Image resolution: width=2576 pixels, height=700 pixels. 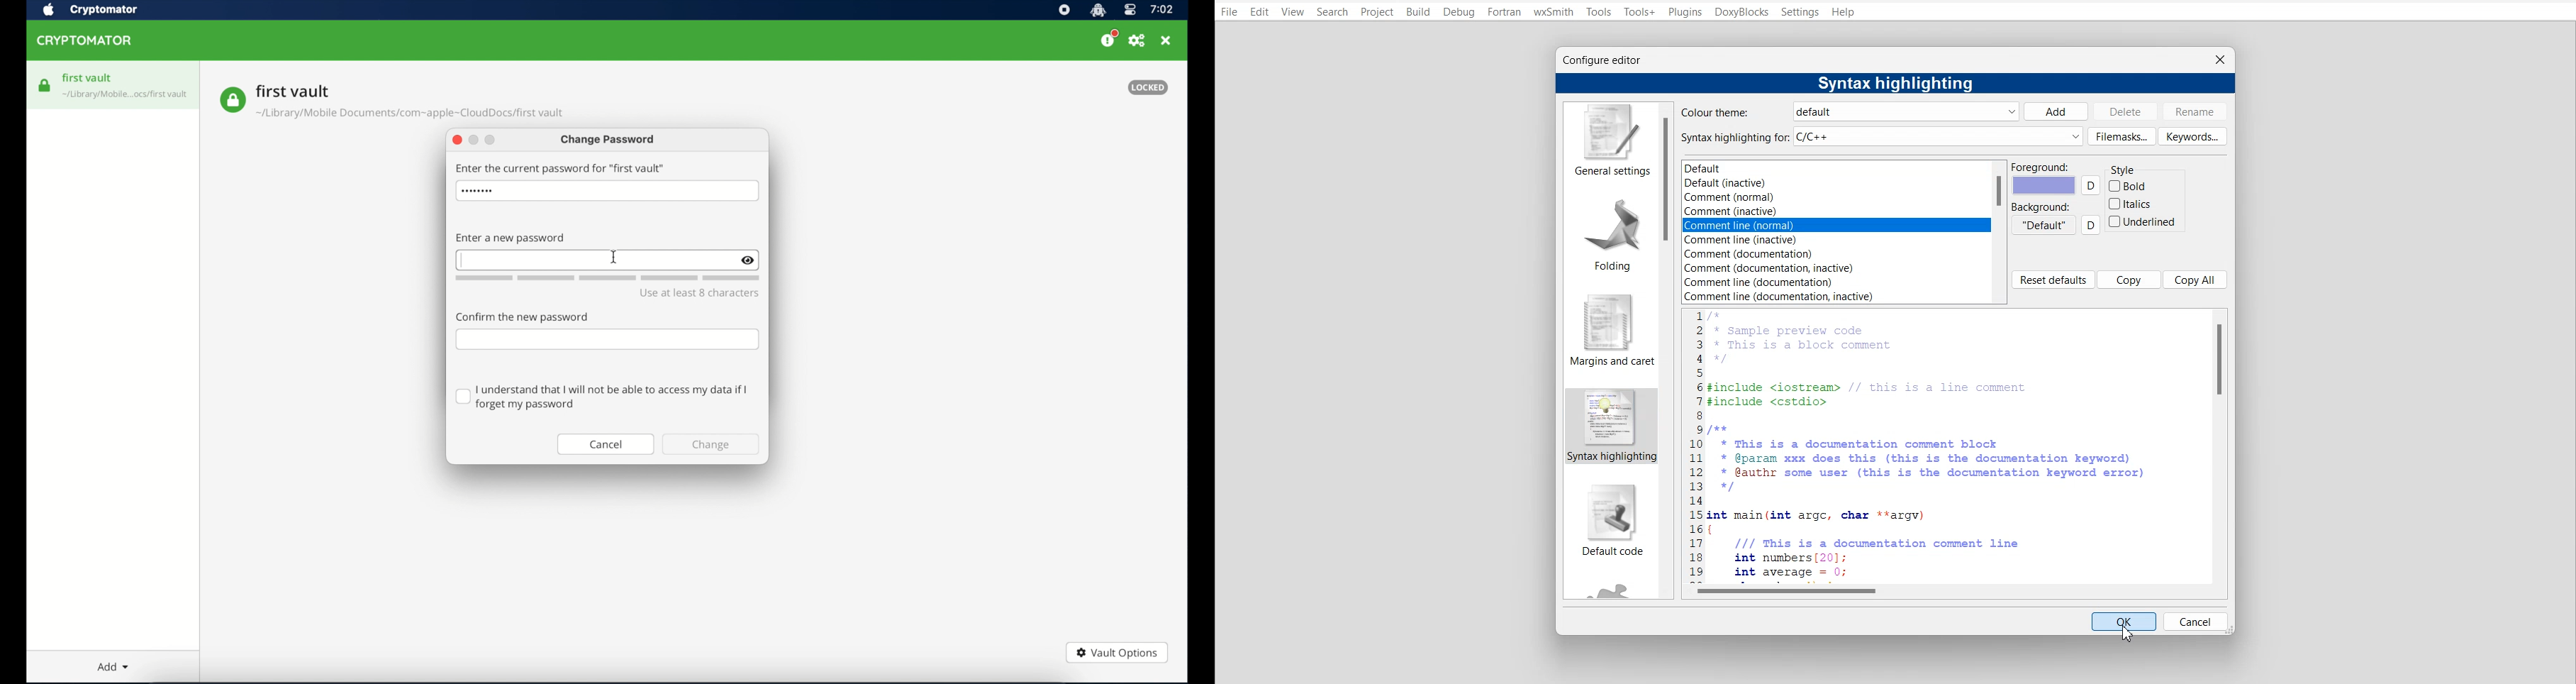 What do you see at coordinates (1947, 591) in the screenshot?
I see `Horizontal scroll bar` at bounding box center [1947, 591].